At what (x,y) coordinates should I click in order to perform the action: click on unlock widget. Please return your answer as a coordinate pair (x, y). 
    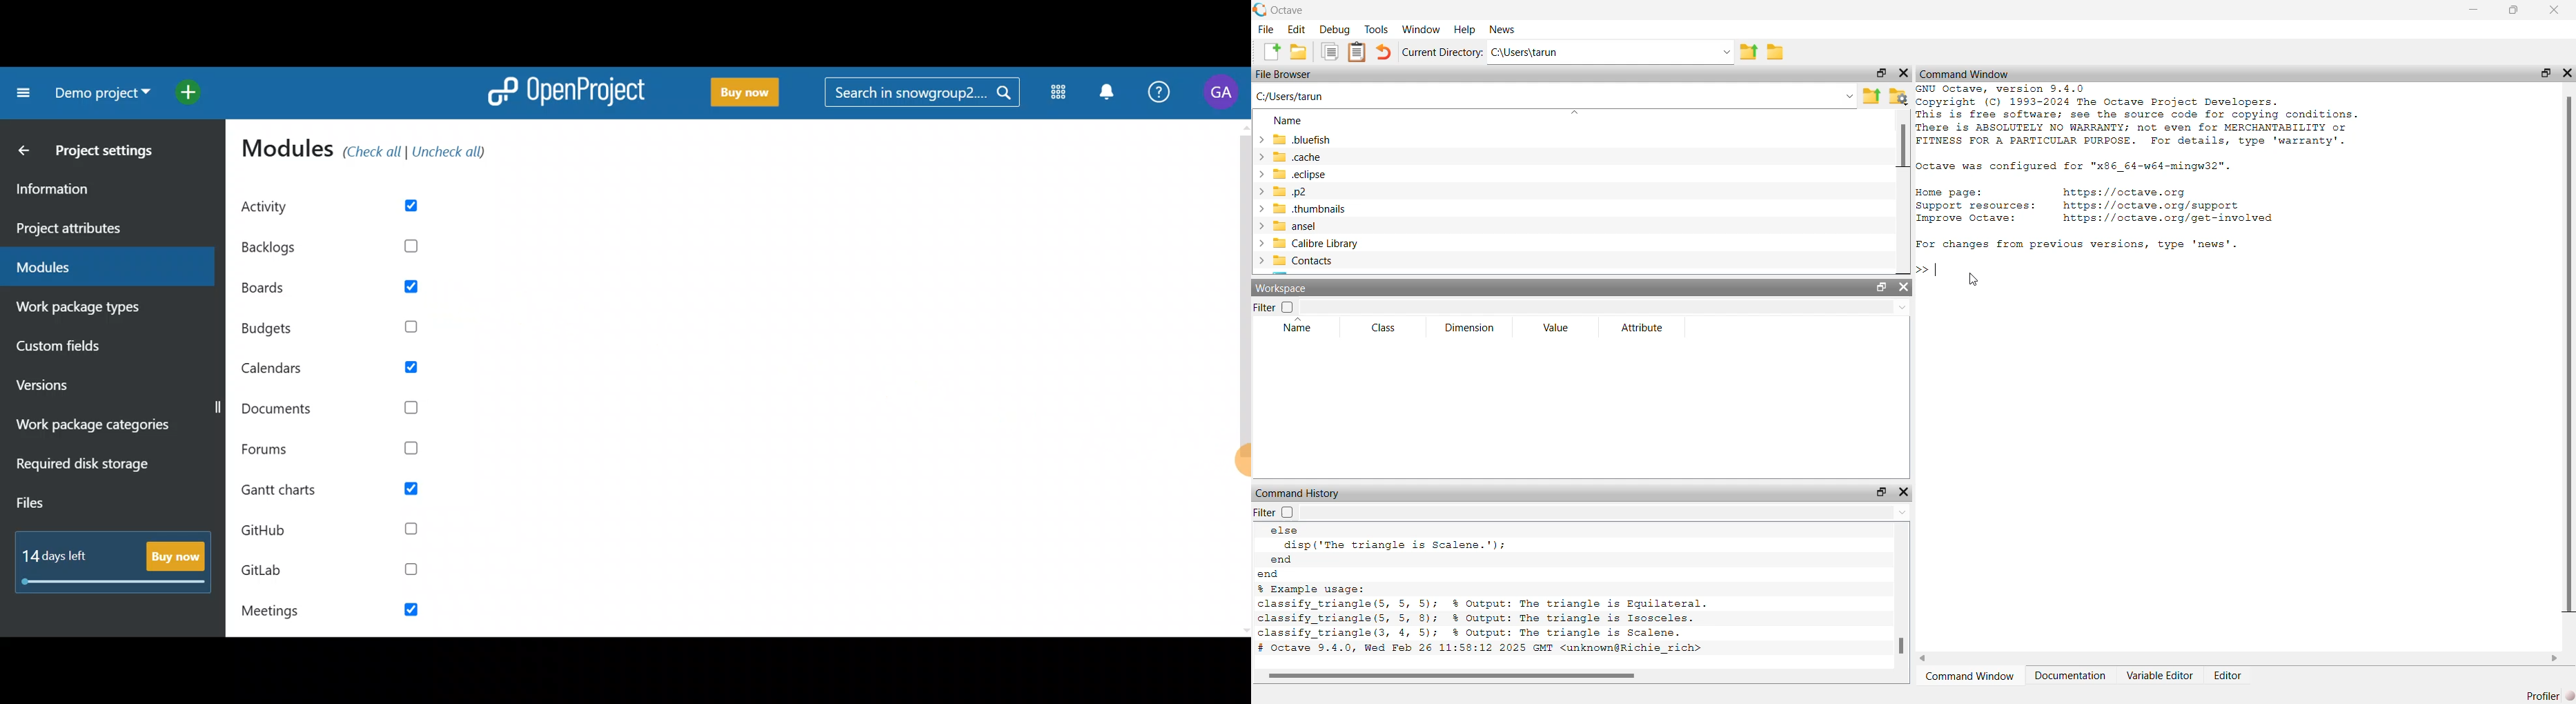
    Looking at the image, I should click on (1878, 491).